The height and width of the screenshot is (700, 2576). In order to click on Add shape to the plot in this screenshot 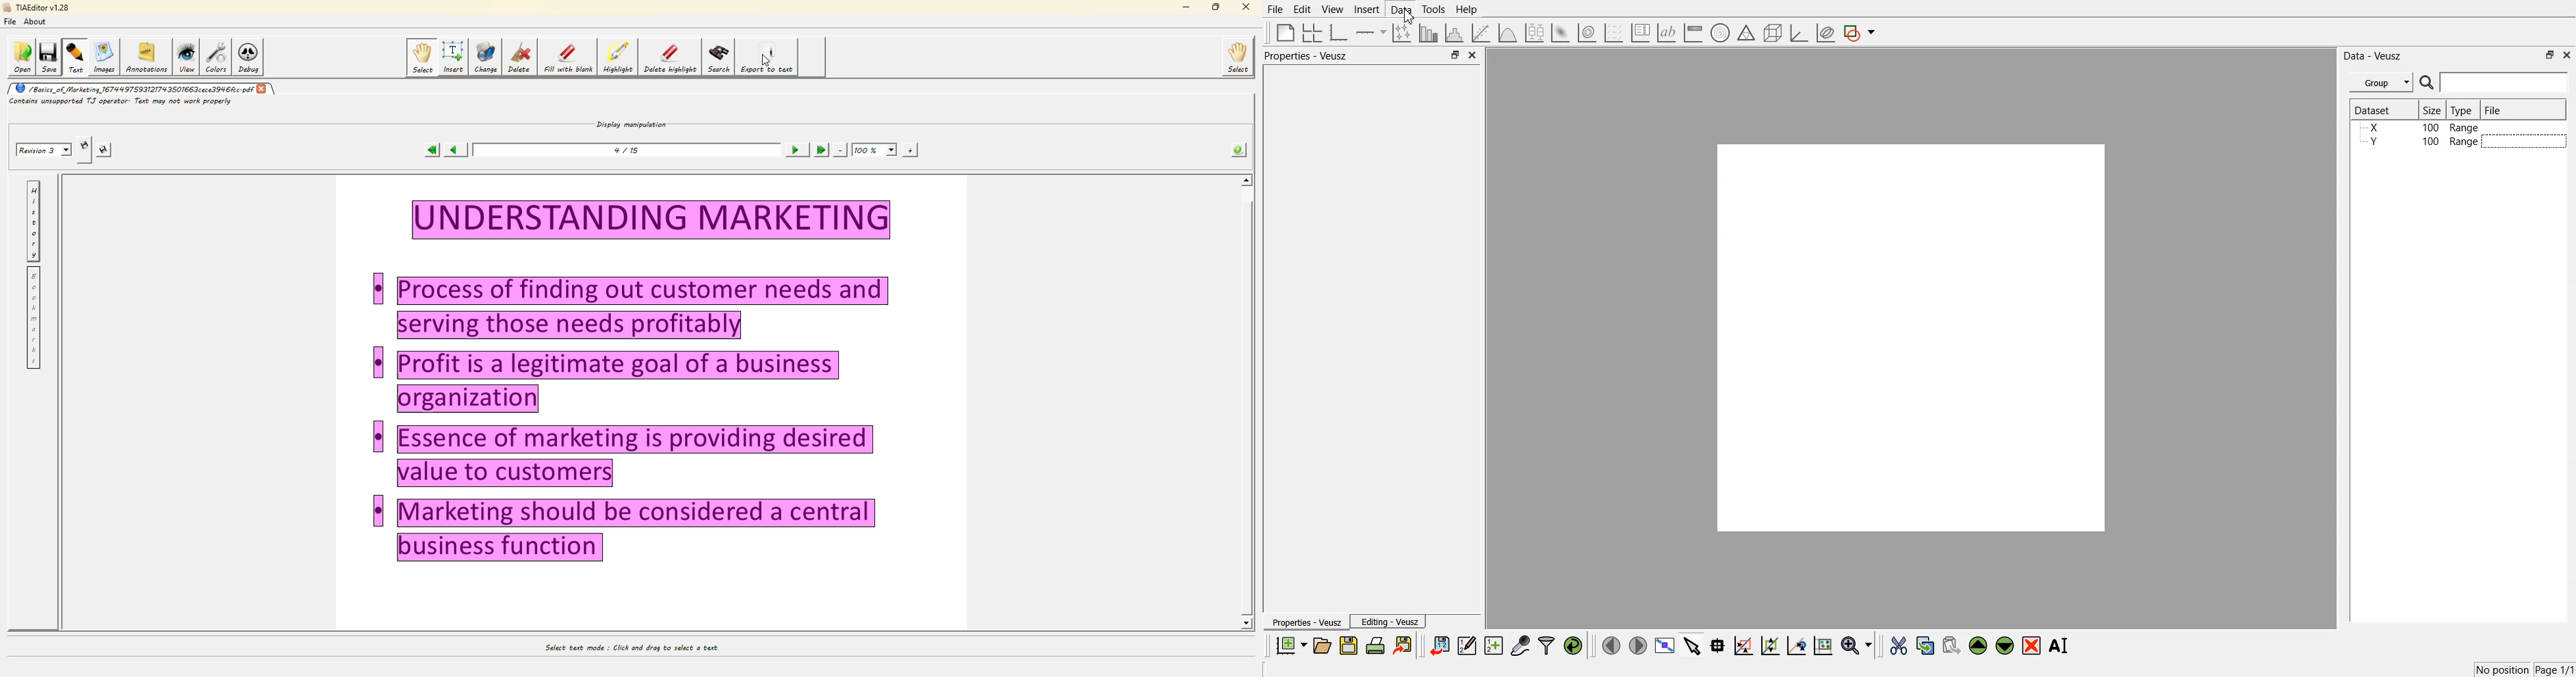, I will do `click(1859, 33)`.